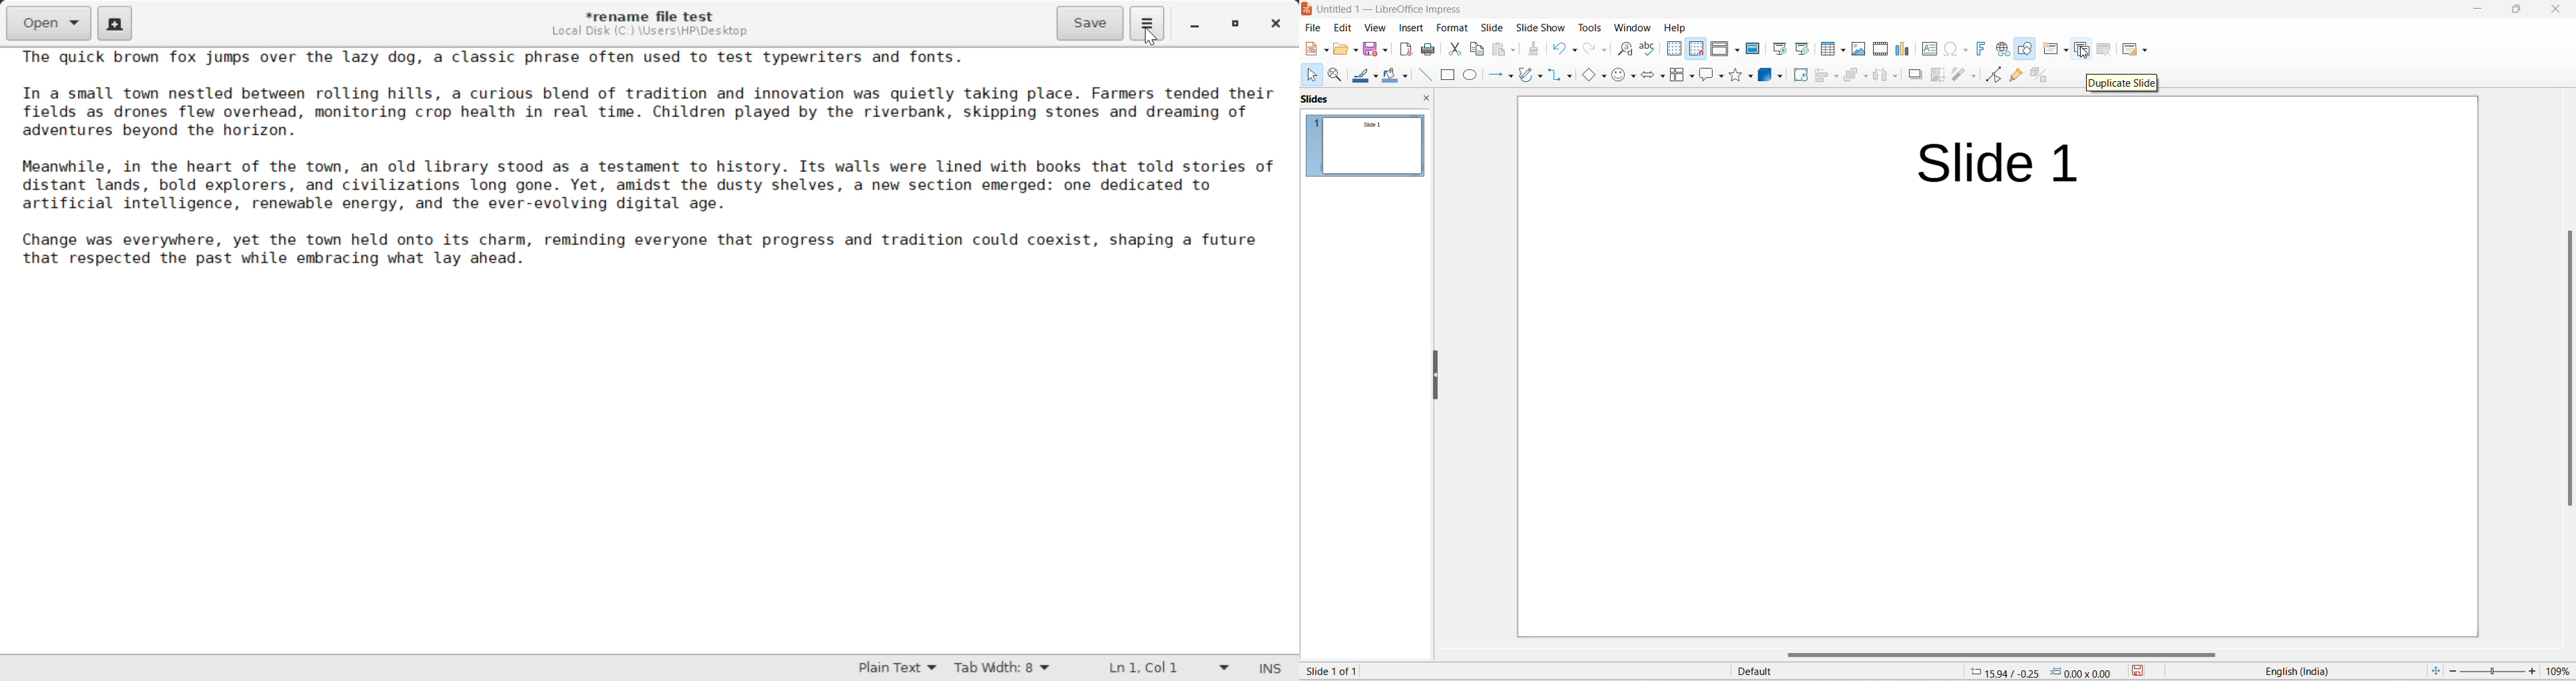  I want to click on close slide pane, so click(1428, 98).